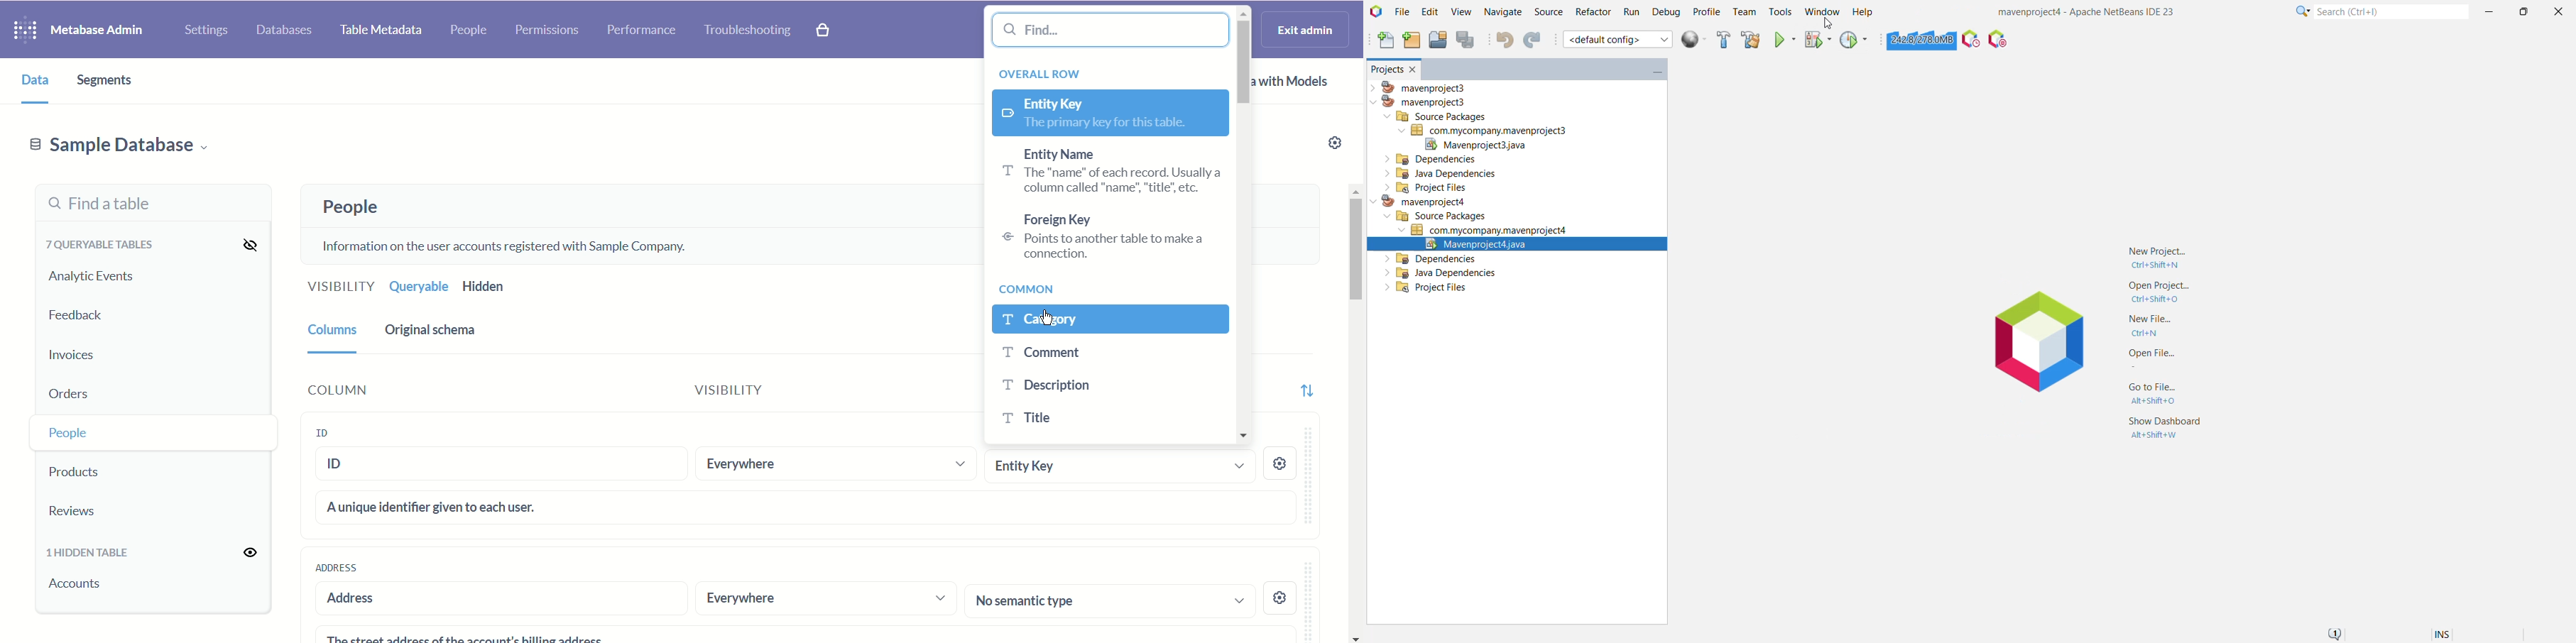 The width and height of the screenshot is (2576, 644). What do you see at coordinates (1619, 40) in the screenshot?
I see `default config` at bounding box center [1619, 40].